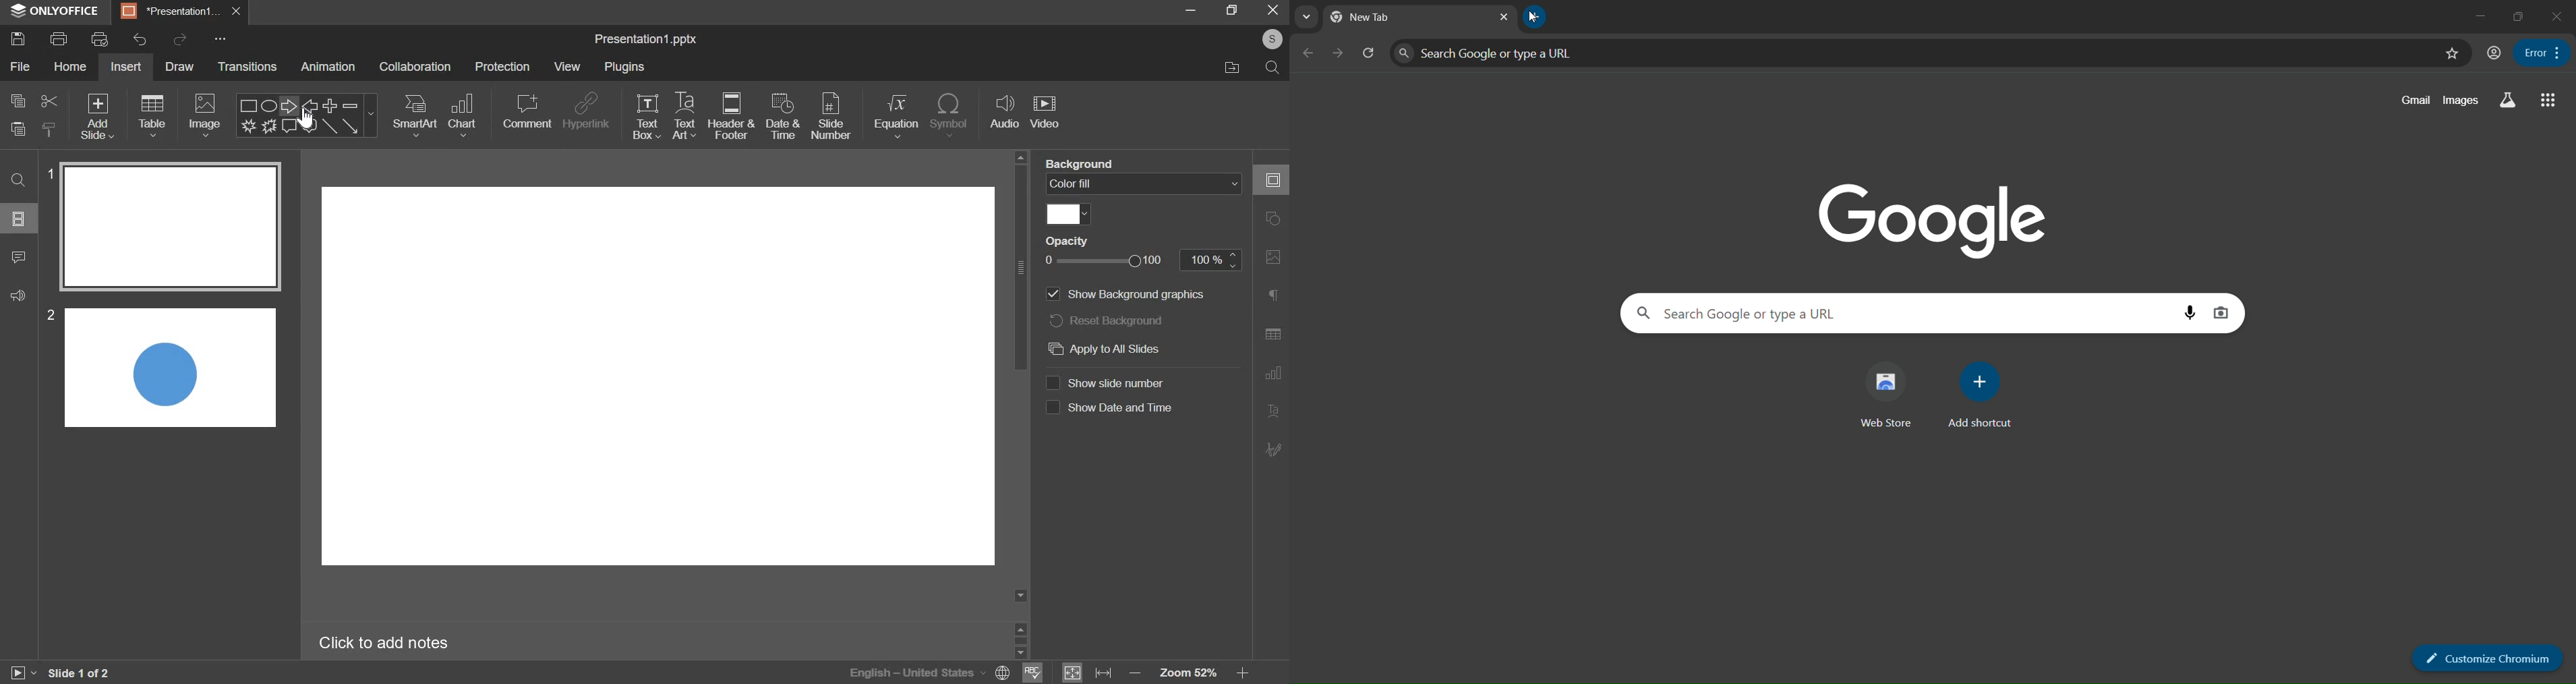 The width and height of the screenshot is (2576, 700). I want to click on add tab, so click(1539, 16).